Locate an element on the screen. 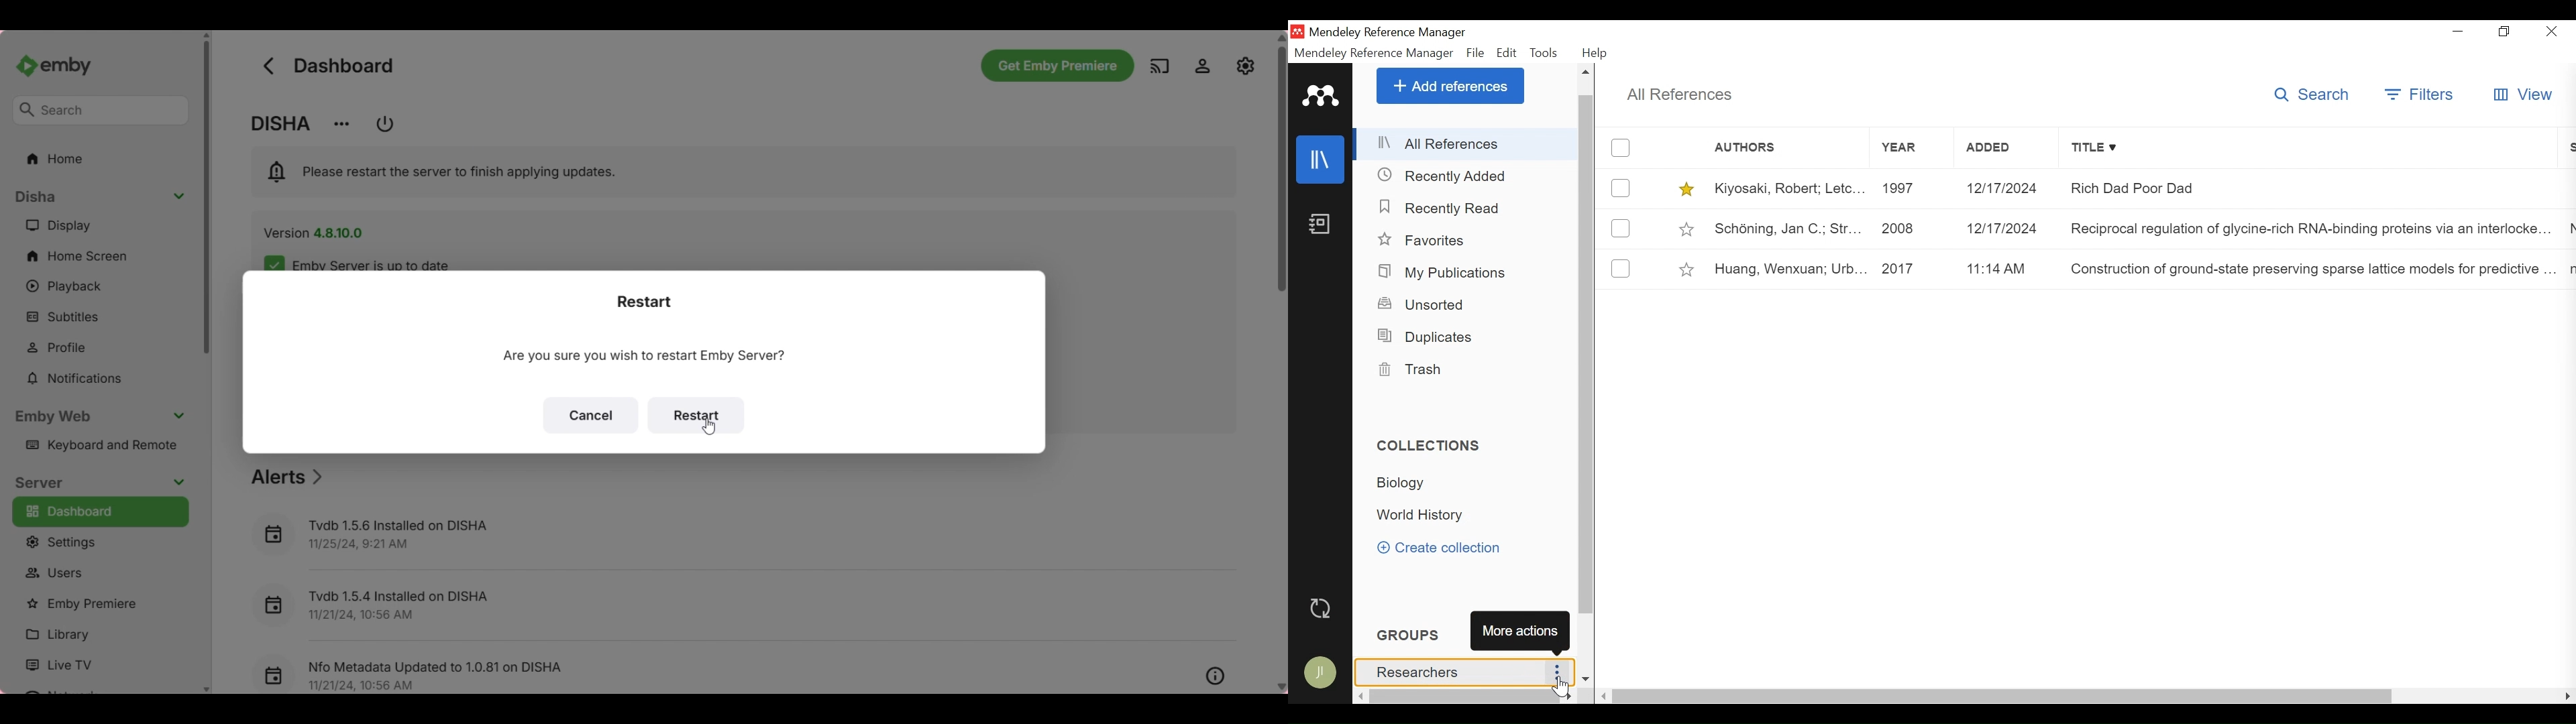  Cursor is located at coordinates (1563, 685).